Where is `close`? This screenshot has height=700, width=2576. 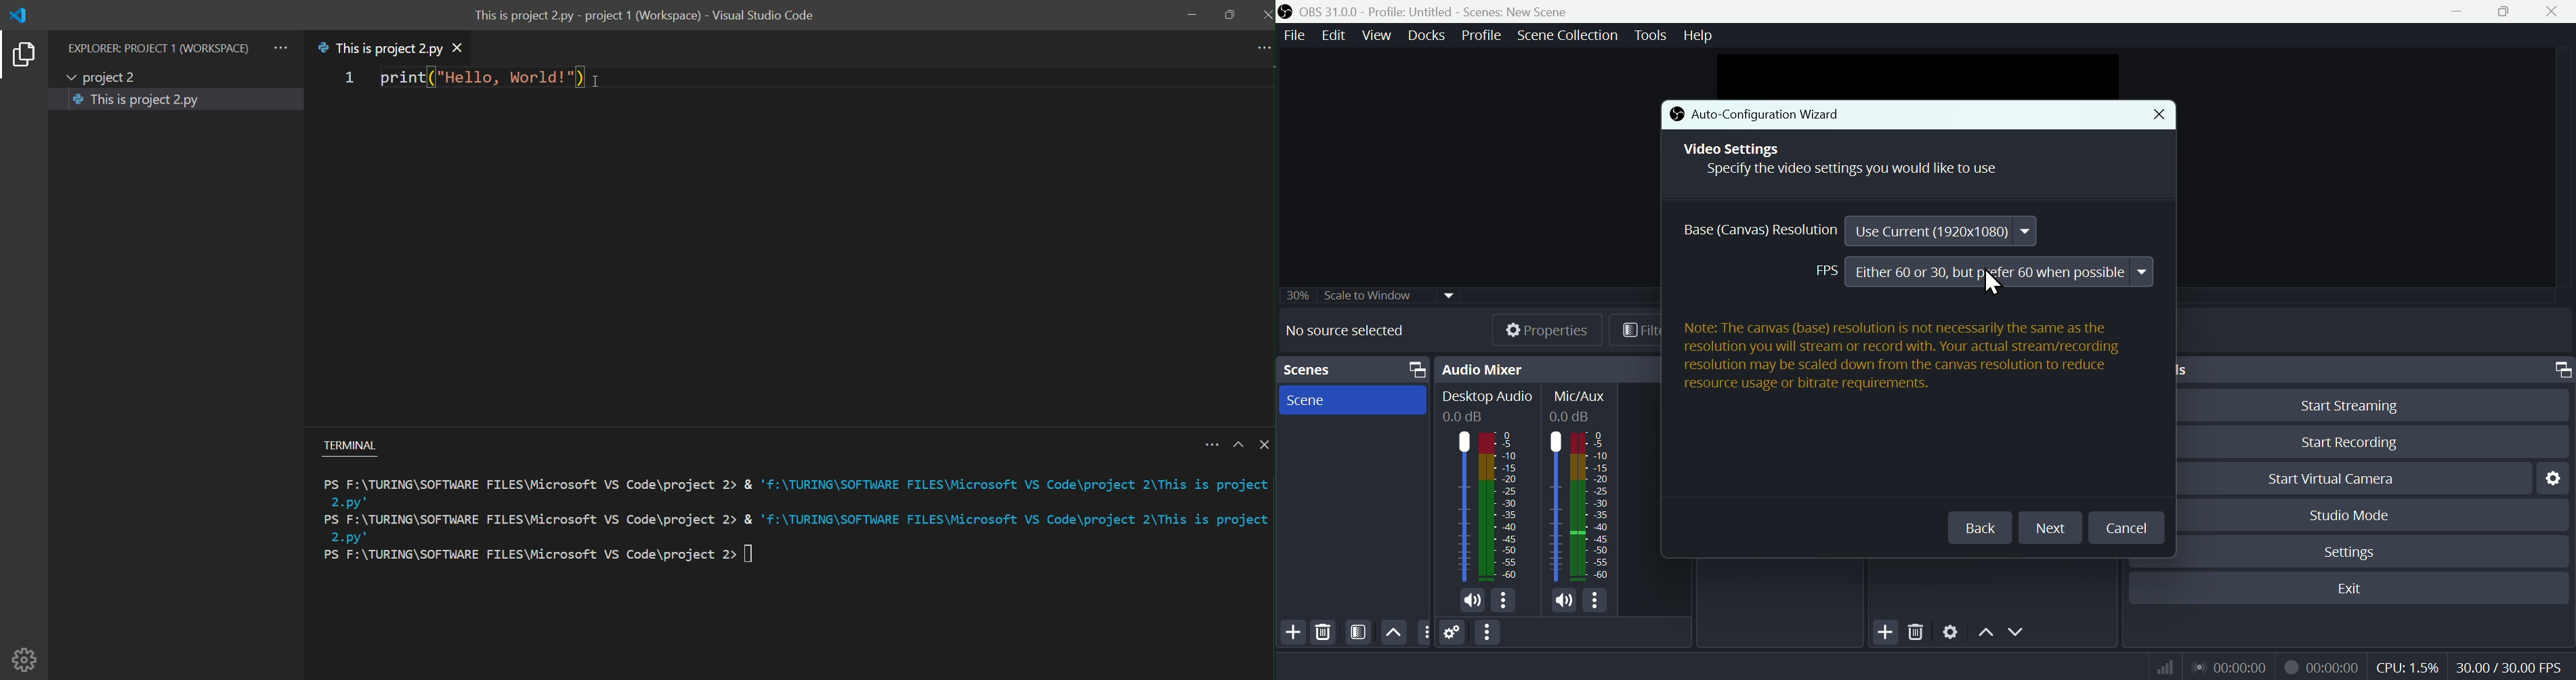
close is located at coordinates (1266, 13).